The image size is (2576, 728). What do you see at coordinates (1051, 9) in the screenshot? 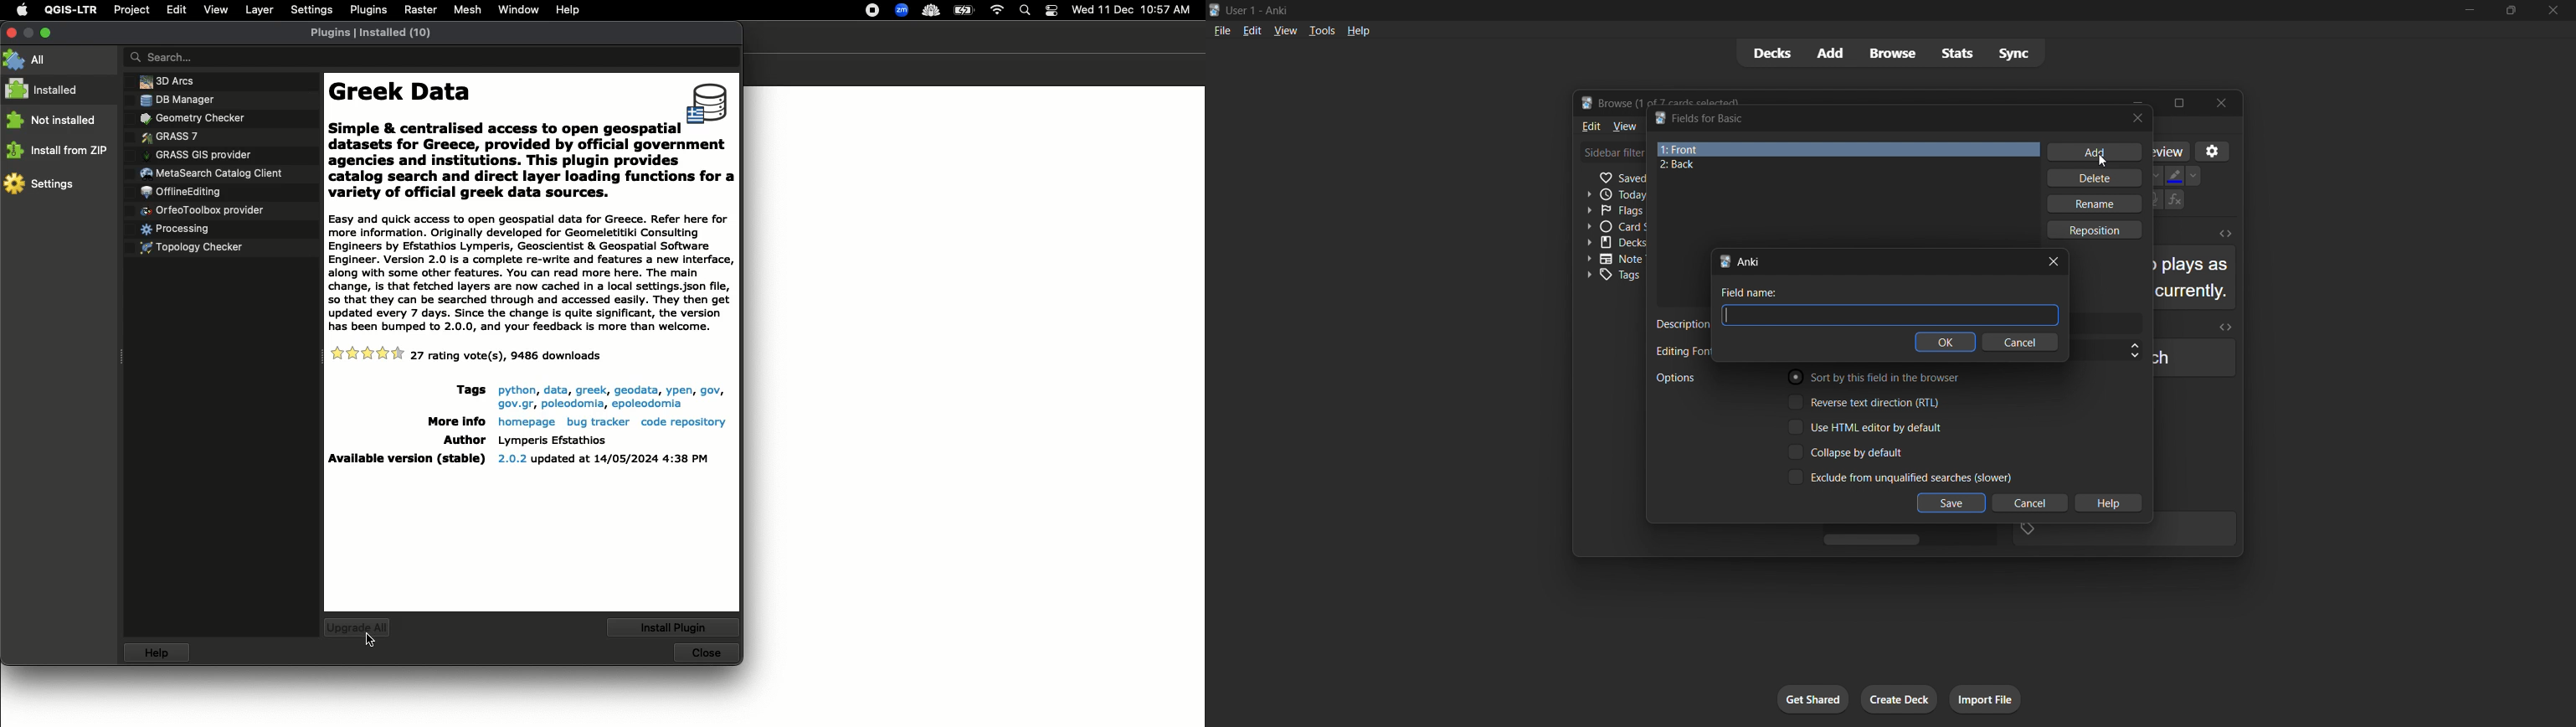
I see `Notification` at bounding box center [1051, 9].